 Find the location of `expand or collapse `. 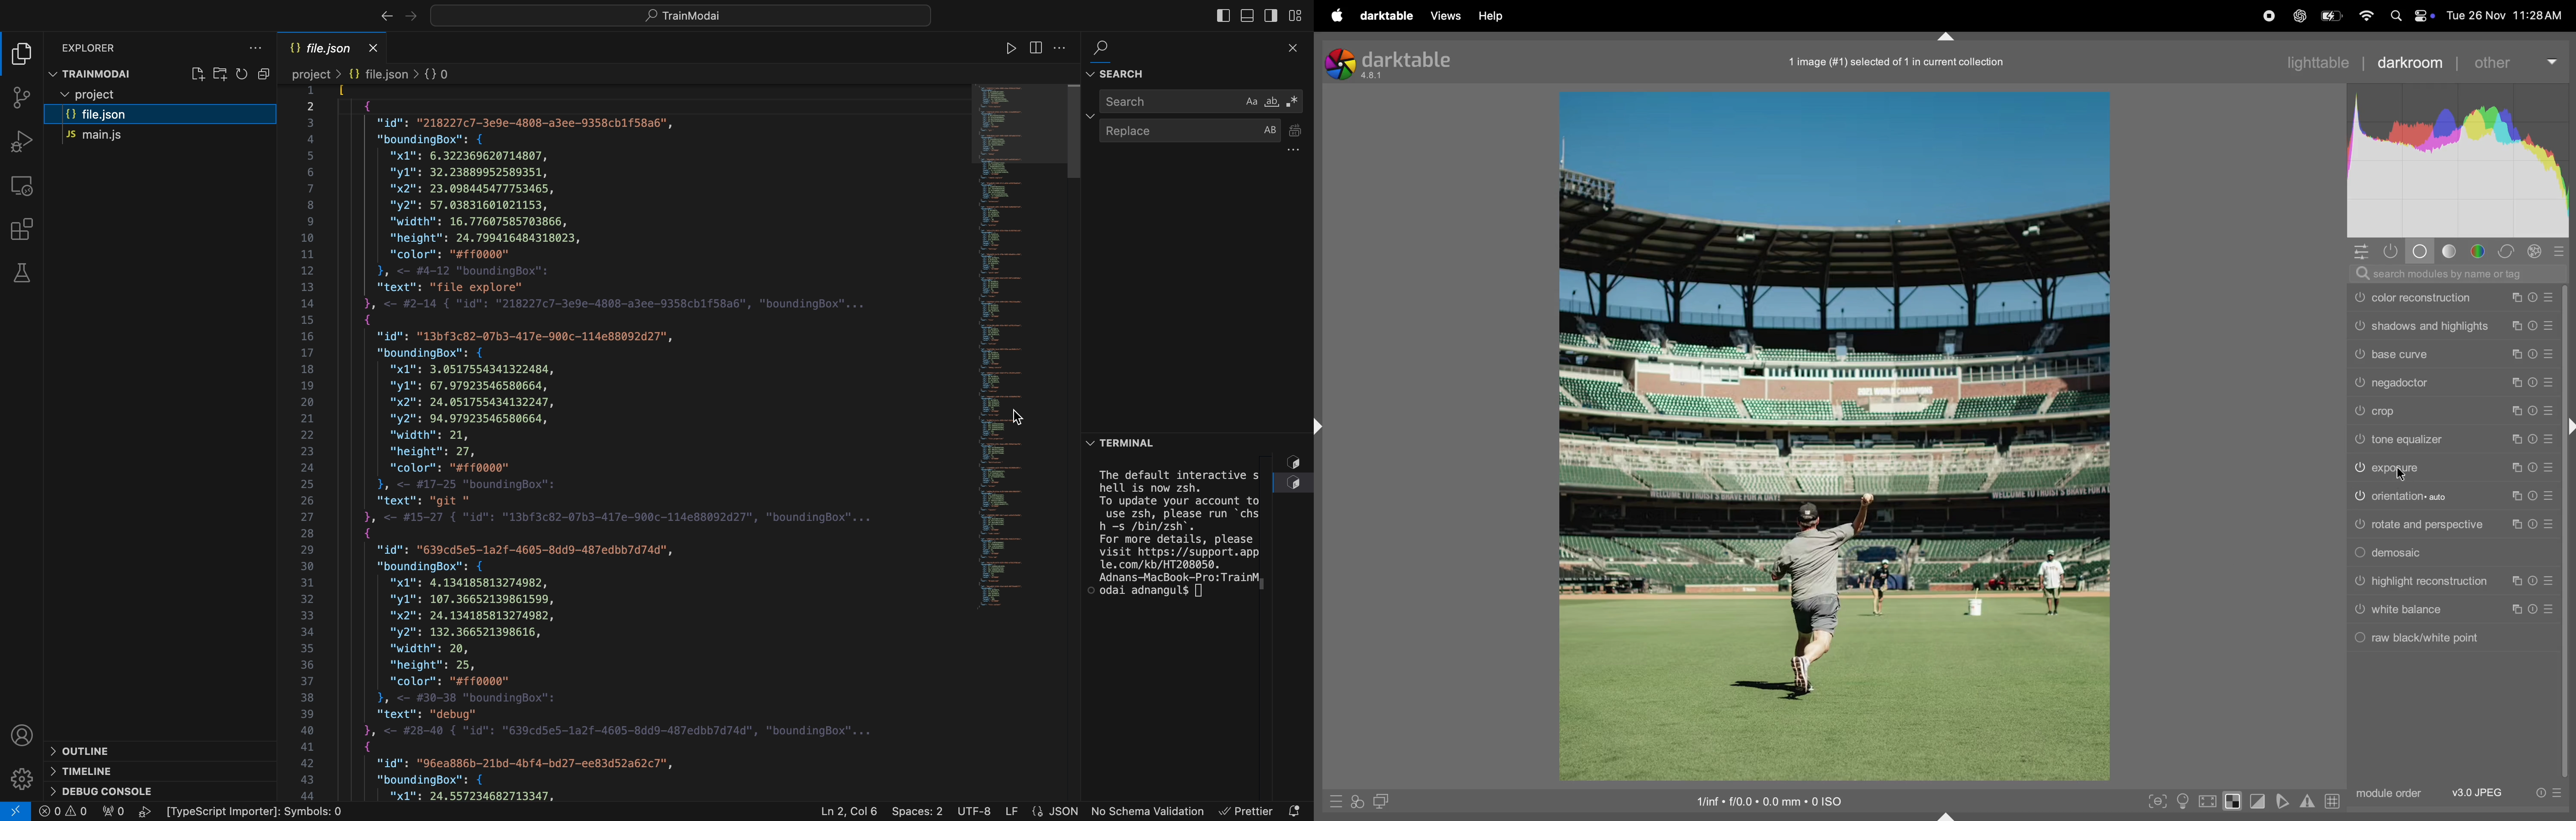

expand or collapse  is located at coordinates (2569, 428).